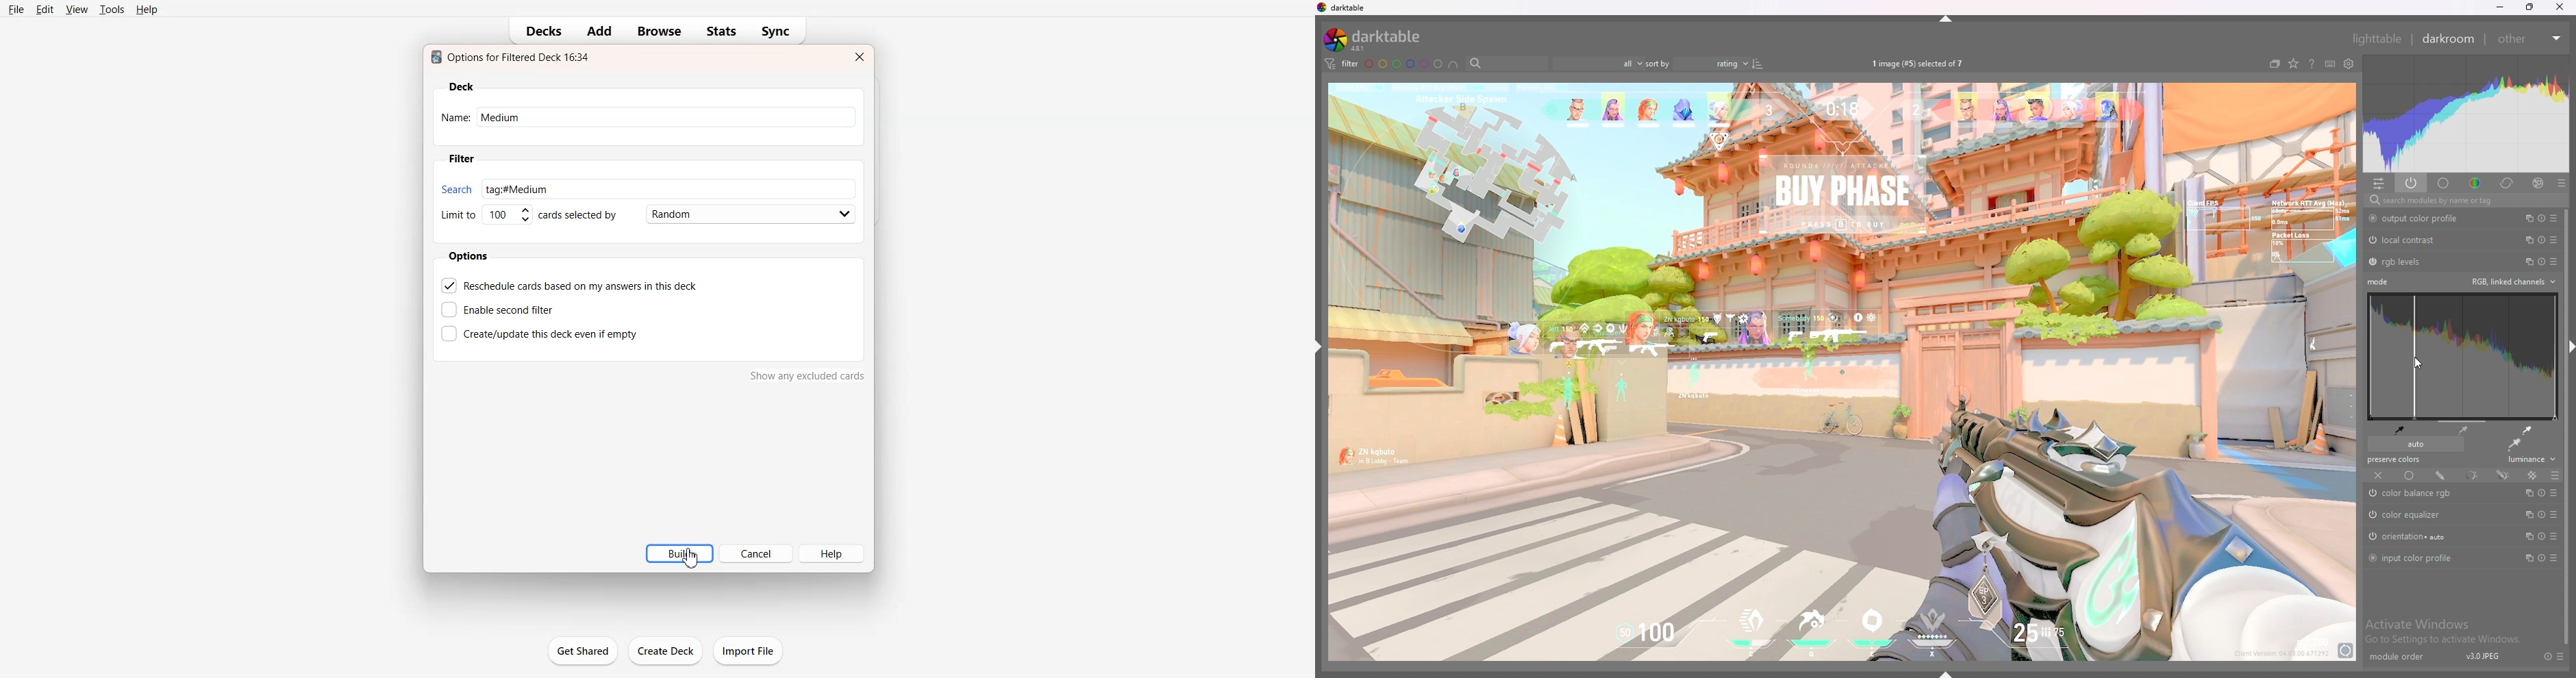  What do you see at coordinates (2542, 218) in the screenshot?
I see `reset` at bounding box center [2542, 218].